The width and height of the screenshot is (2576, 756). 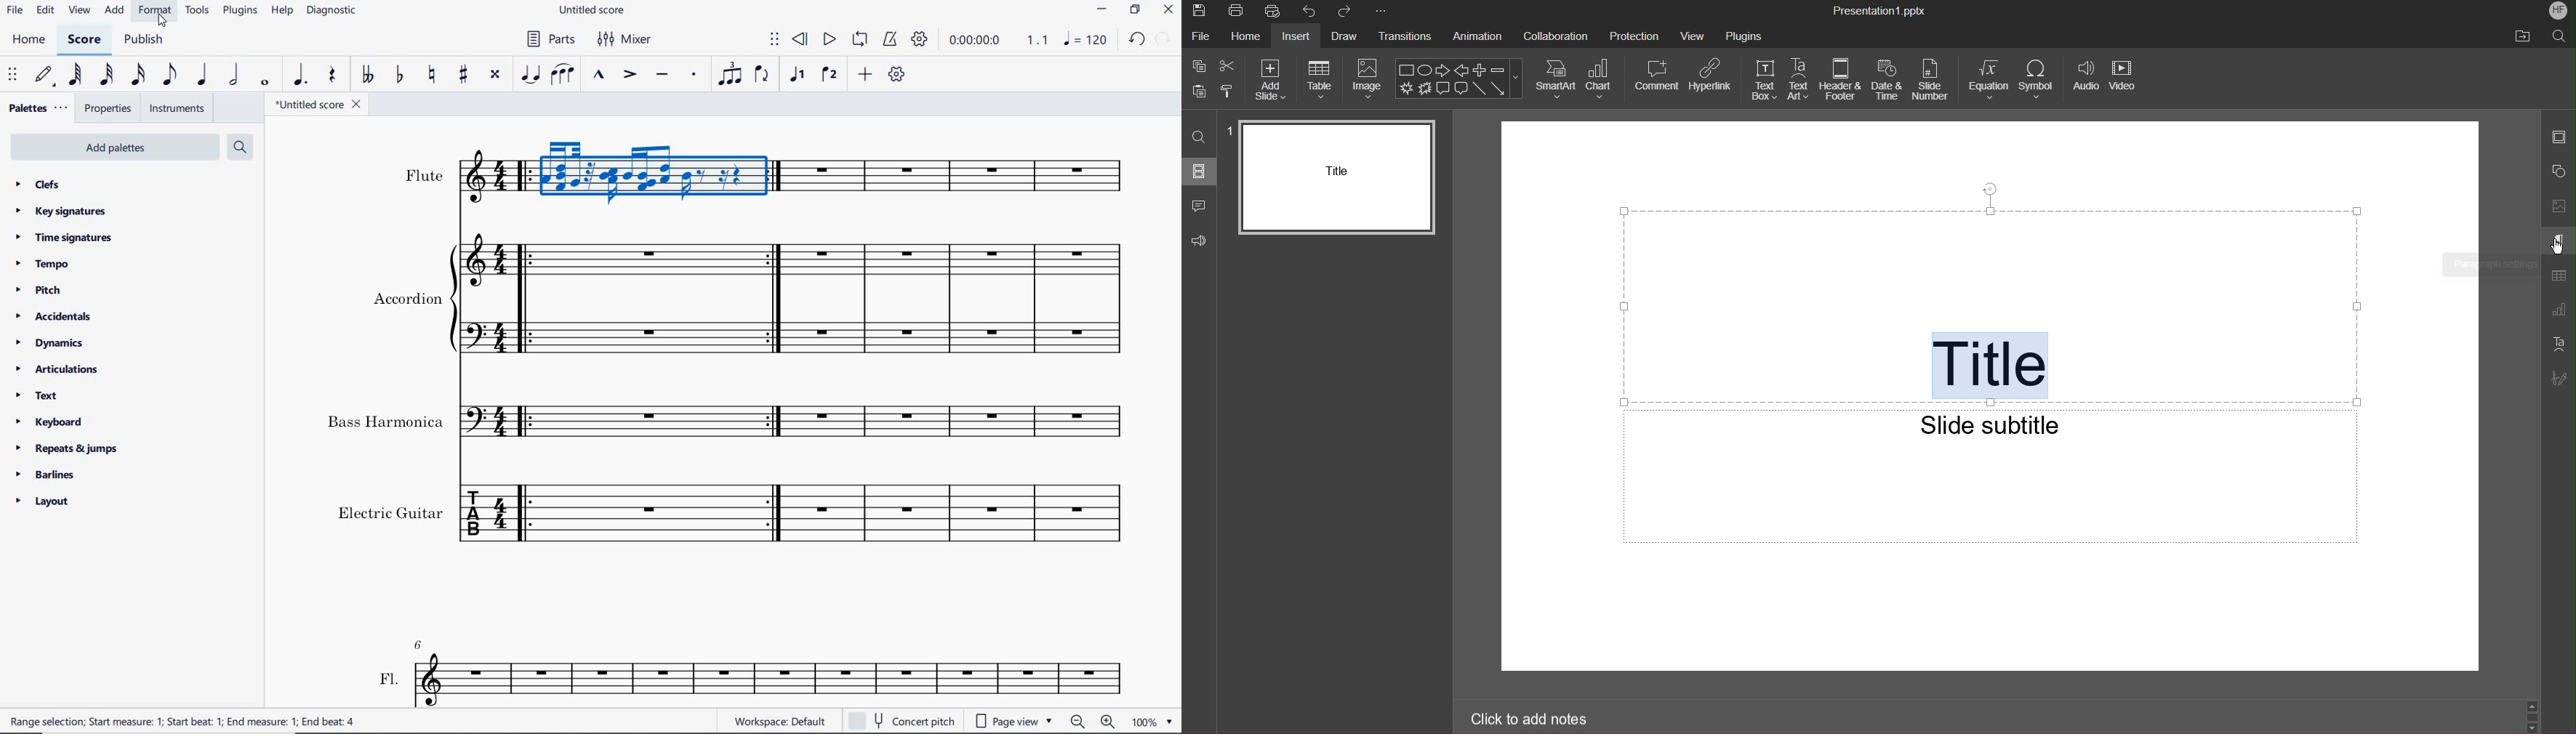 What do you see at coordinates (2559, 140) in the screenshot?
I see `Slide Settings` at bounding box center [2559, 140].